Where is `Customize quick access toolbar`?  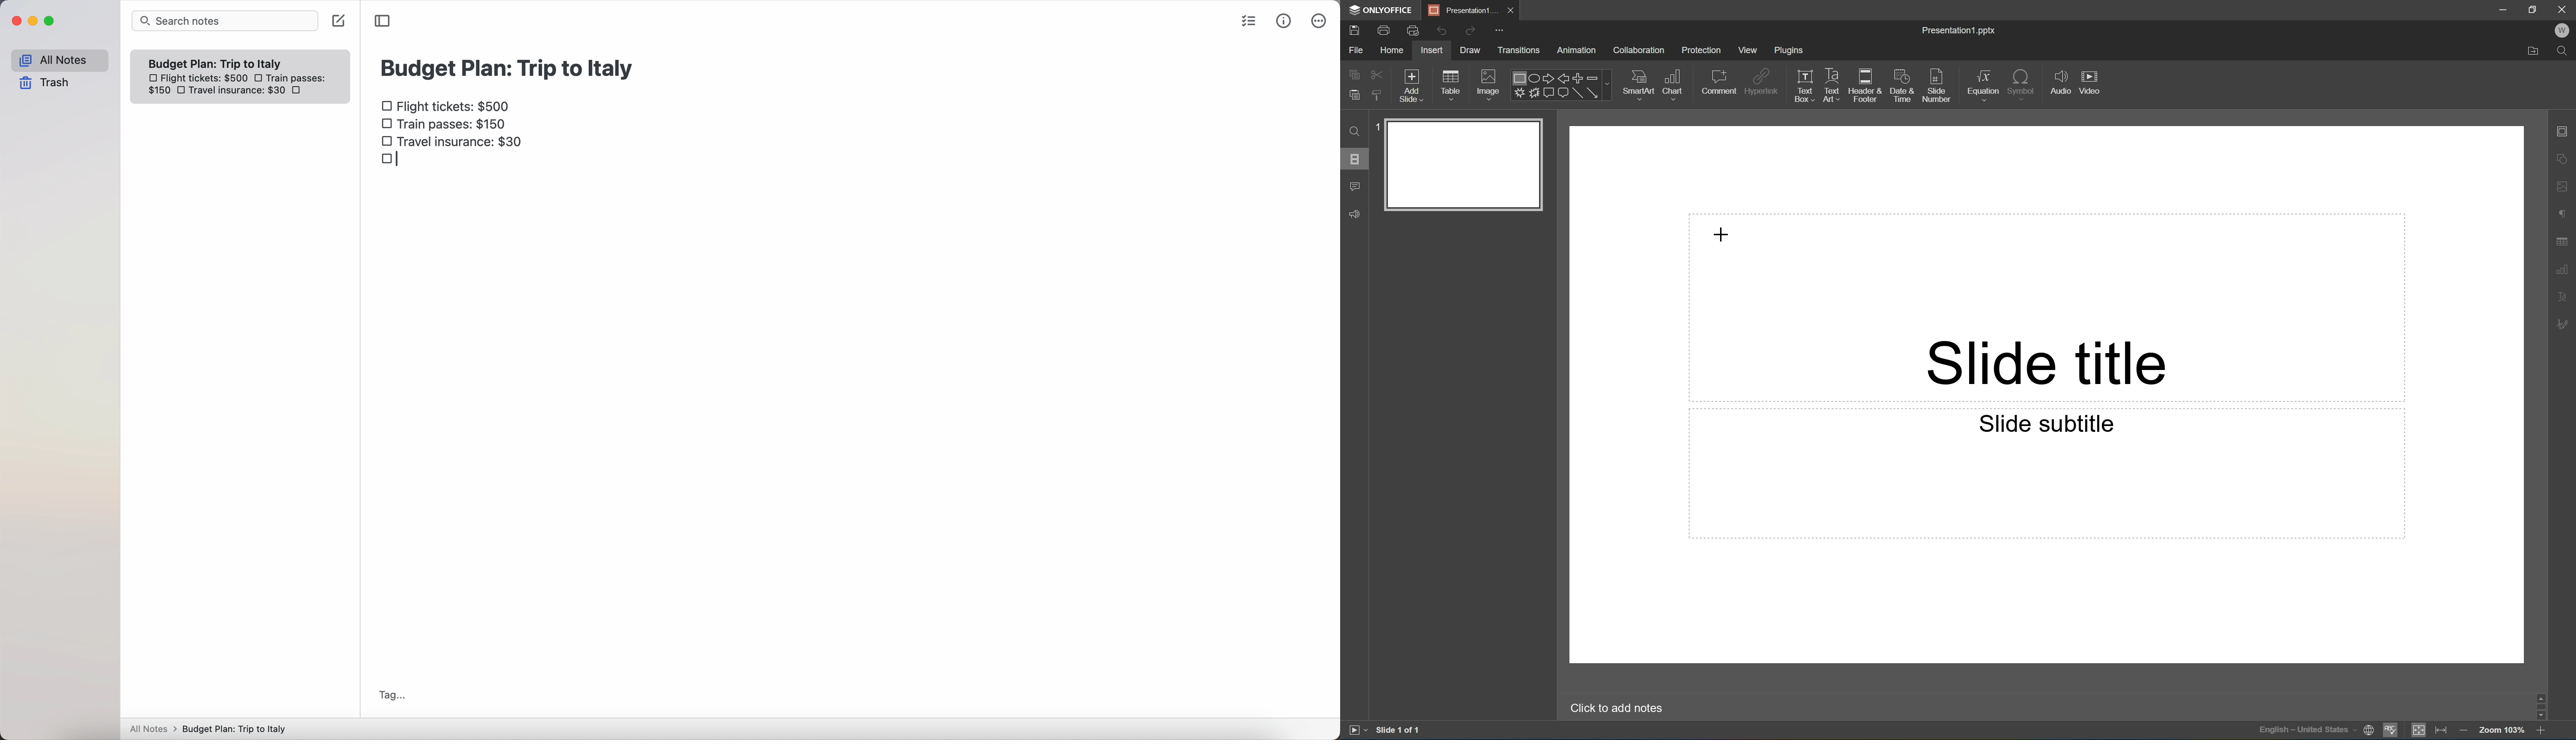 Customize quick access toolbar is located at coordinates (1502, 31).